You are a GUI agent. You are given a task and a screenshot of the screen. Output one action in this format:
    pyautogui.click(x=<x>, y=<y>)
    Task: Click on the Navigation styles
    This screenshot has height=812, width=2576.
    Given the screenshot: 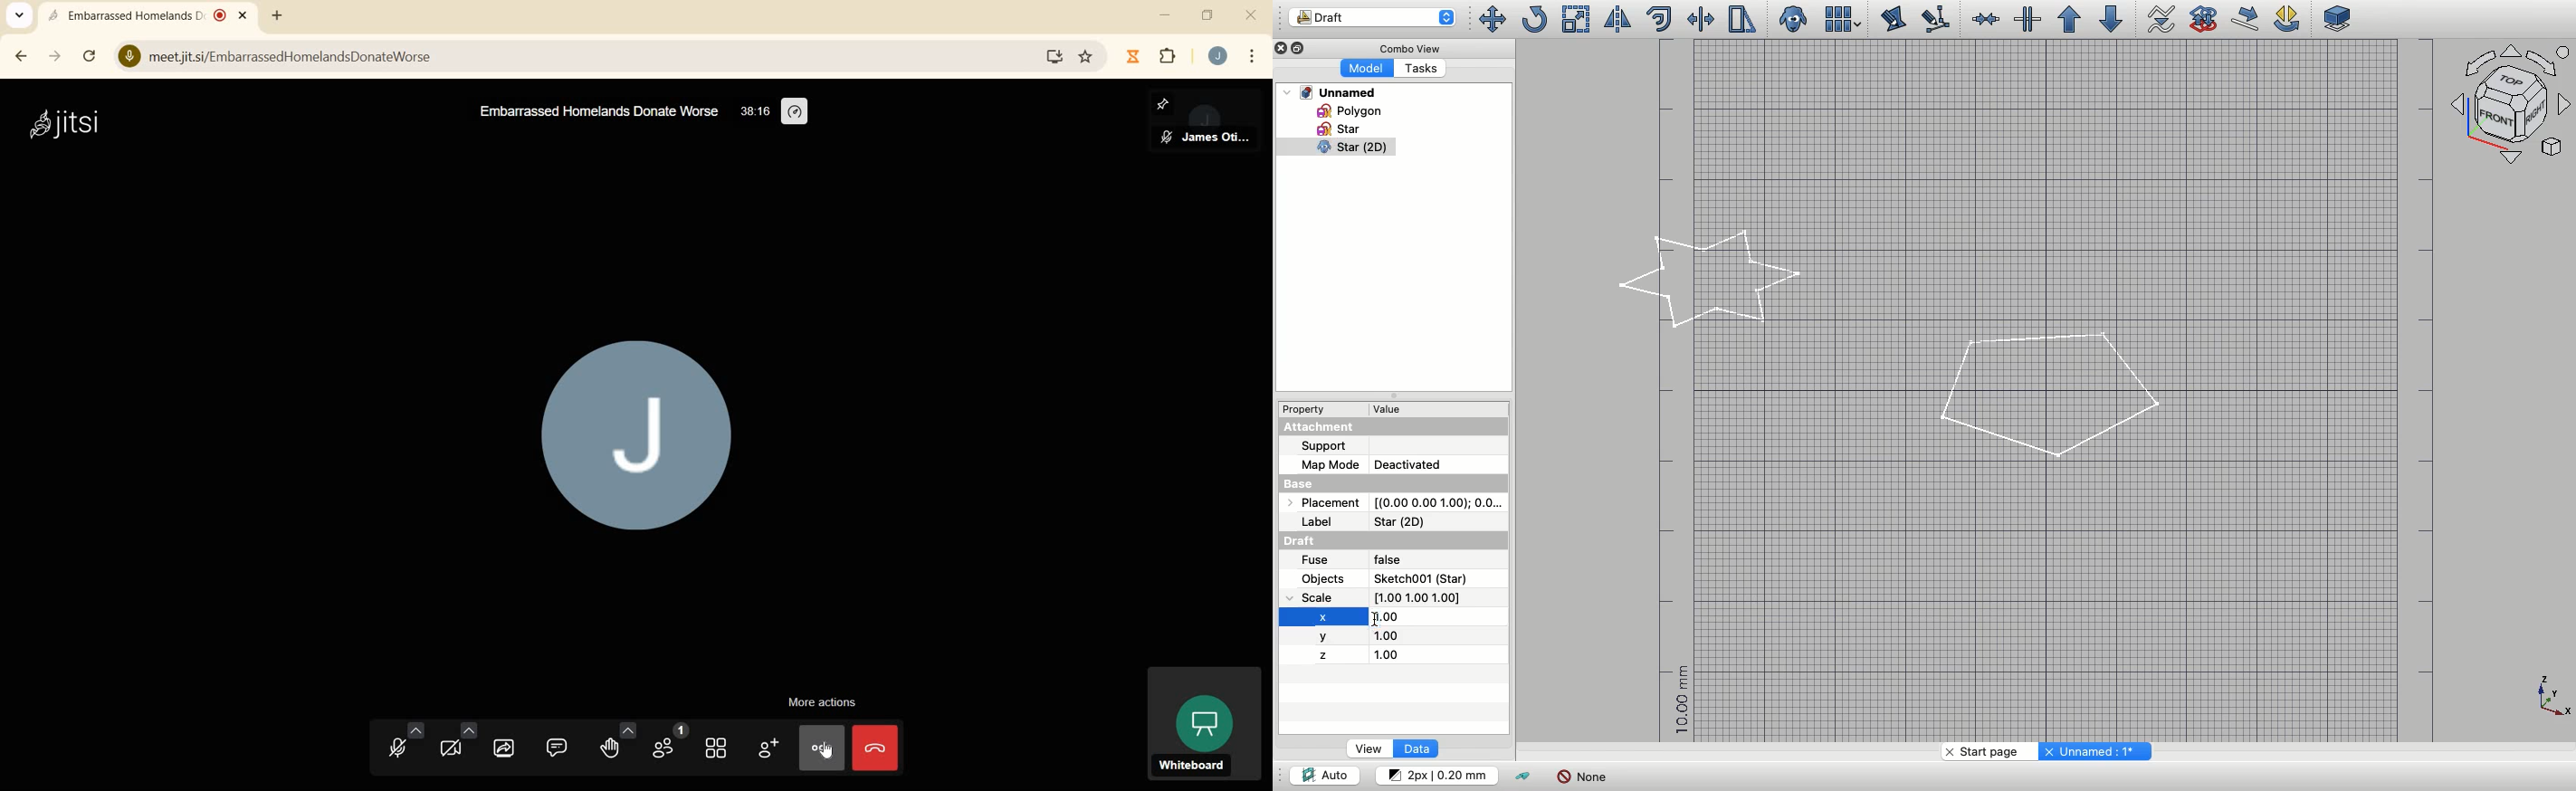 What is the action you would take?
    pyautogui.click(x=2513, y=107)
    